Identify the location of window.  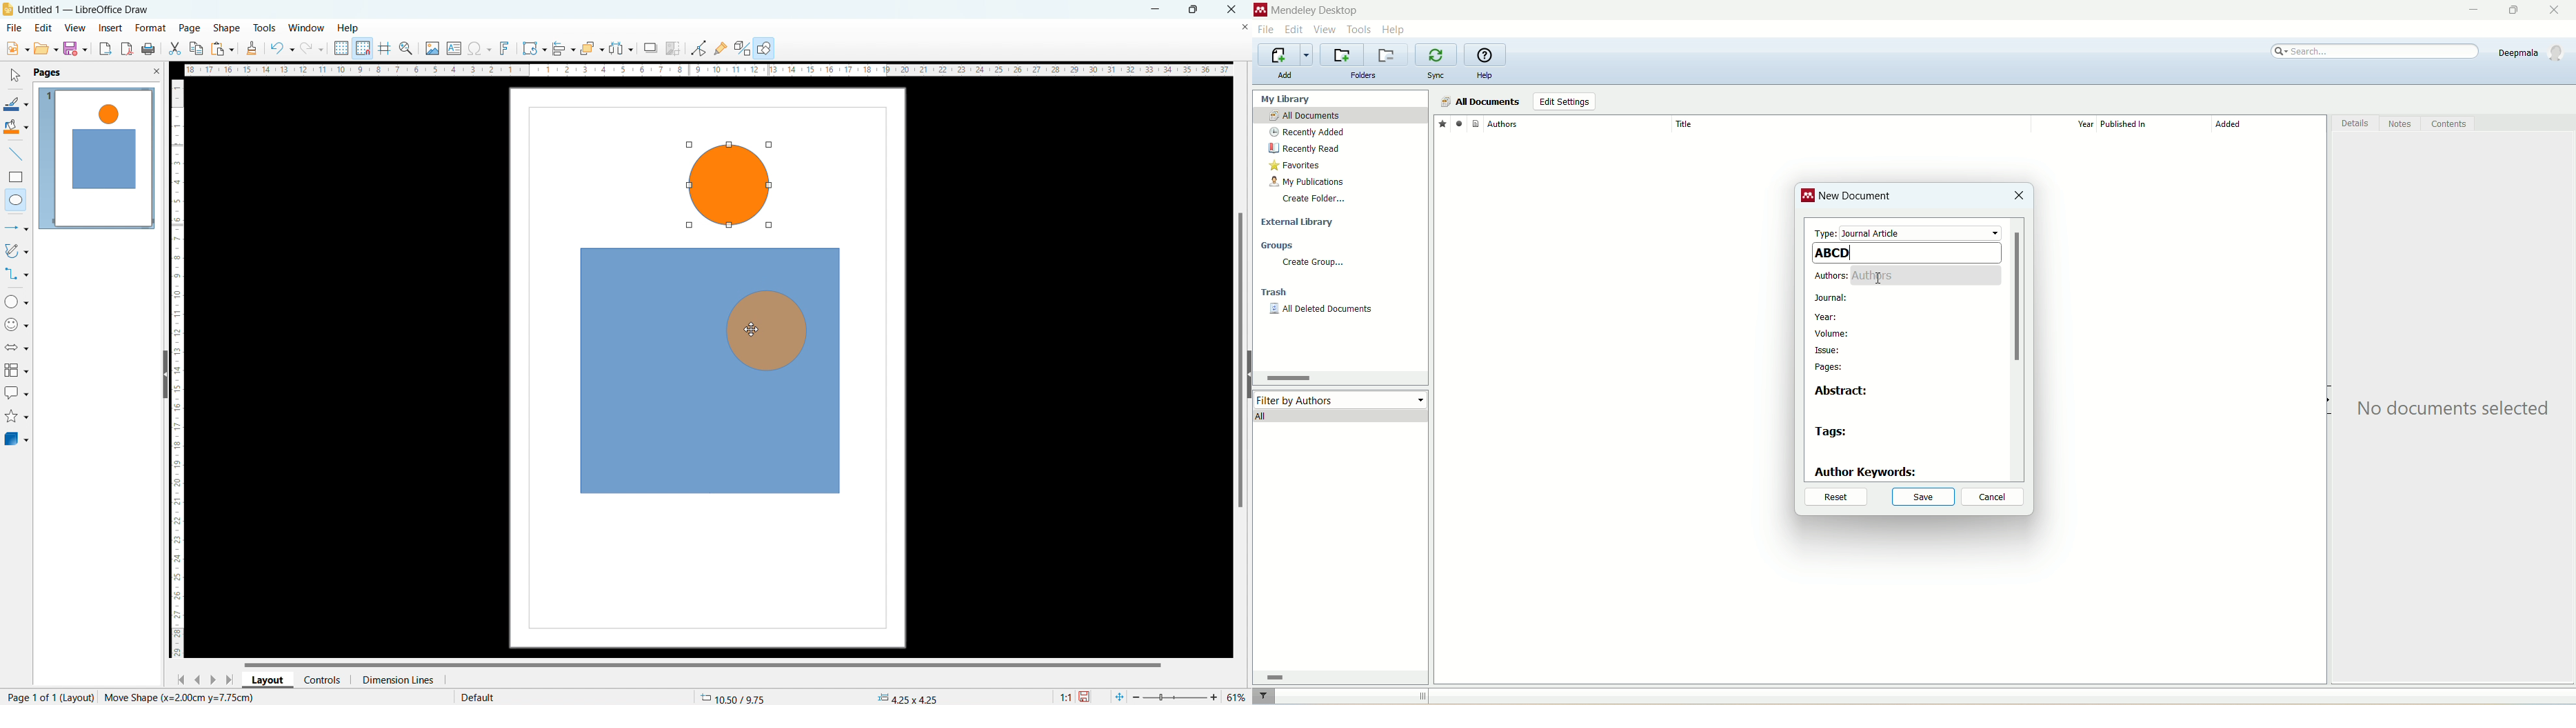
(307, 29).